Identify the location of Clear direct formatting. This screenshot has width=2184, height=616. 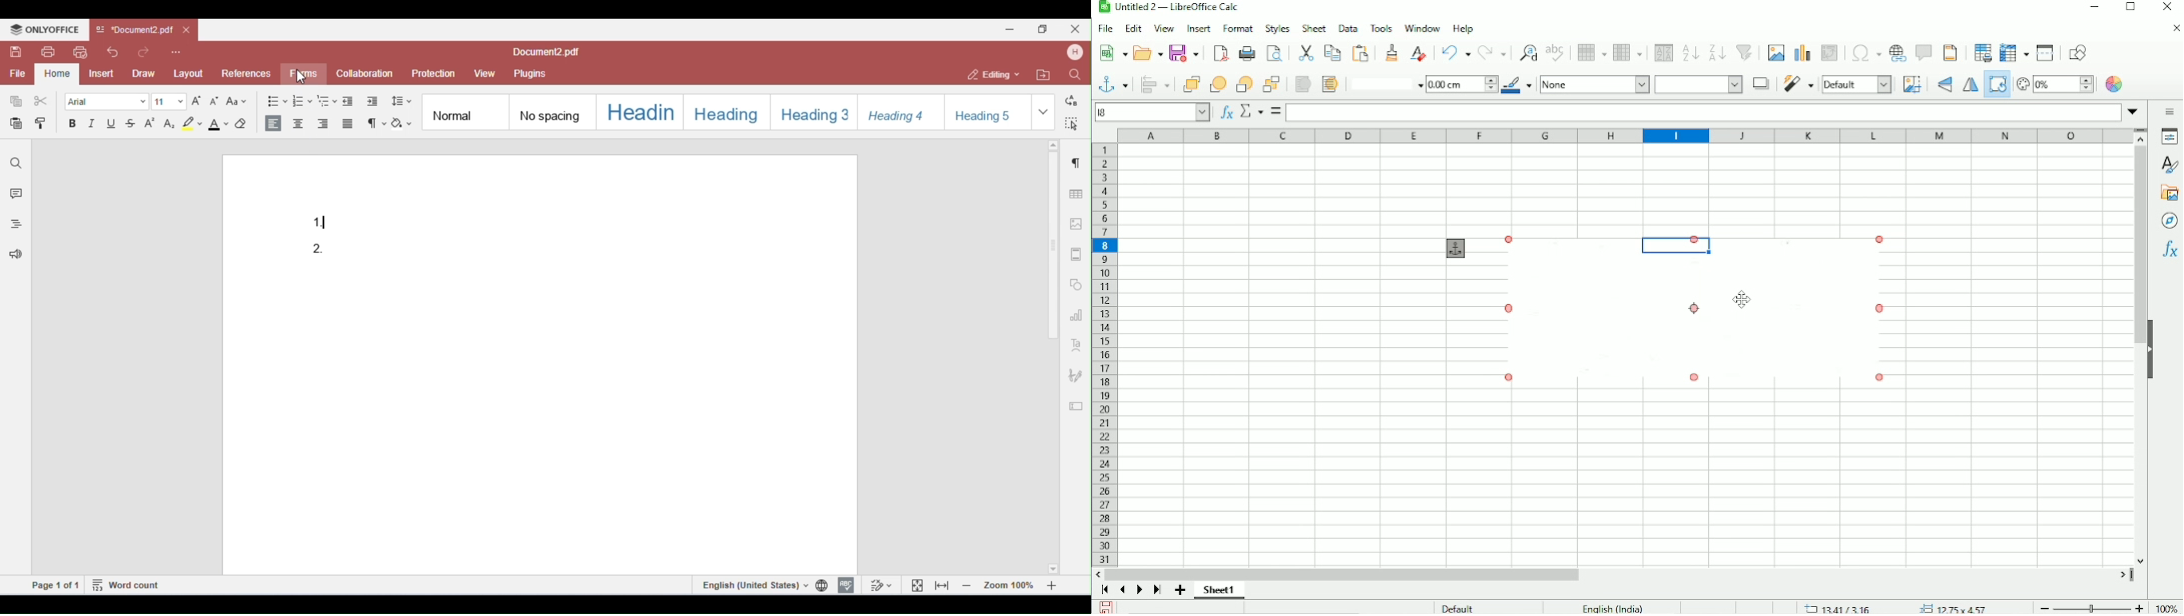
(1417, 53).